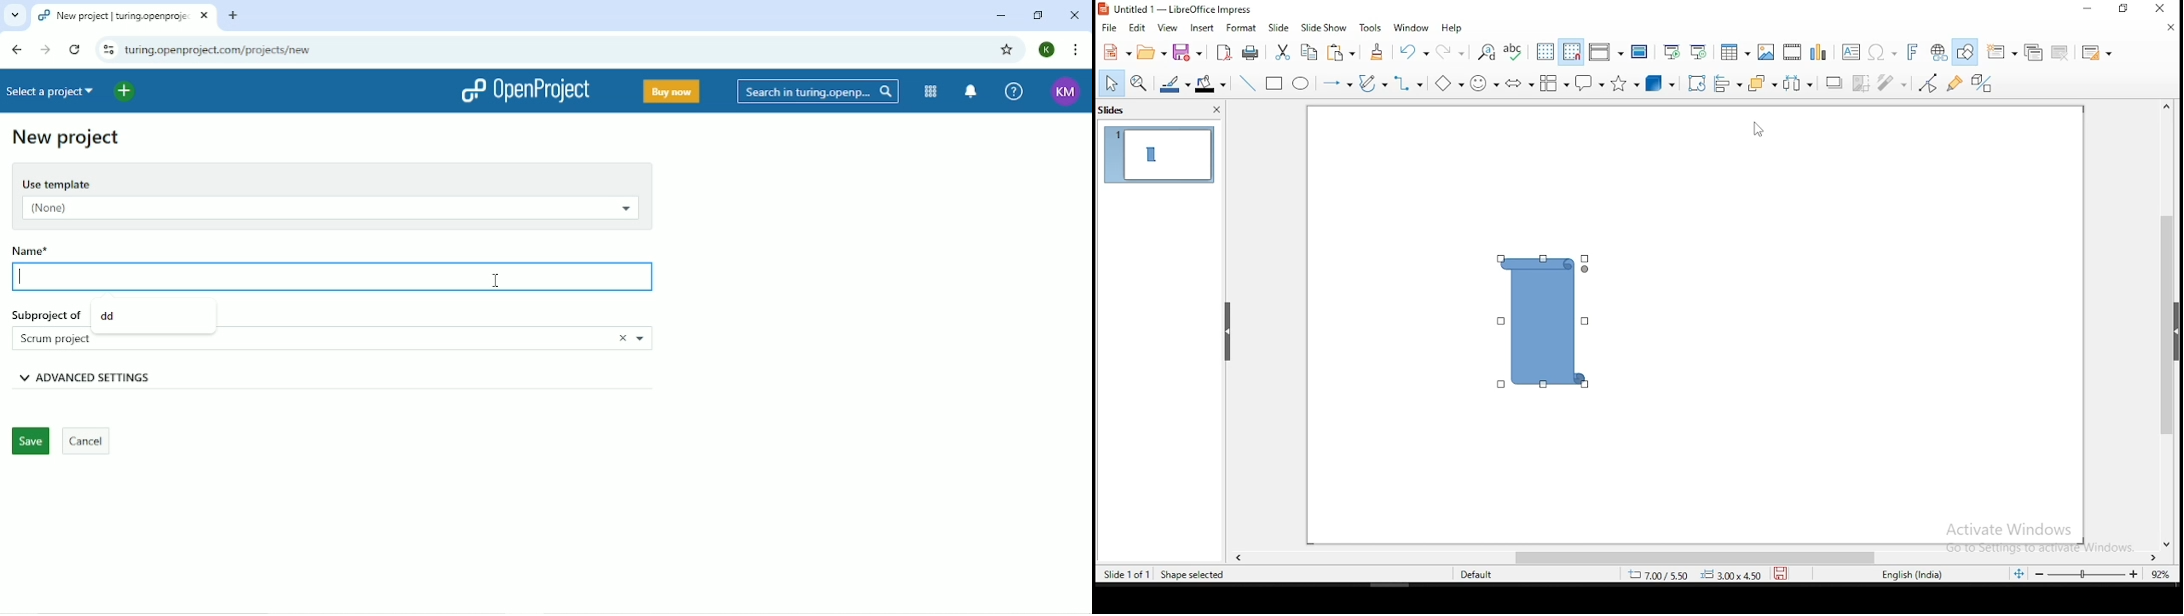 The width and height of the screenshot is (2184, 616). What do you see at coordinates (327, 210) in the screenshot?
I see `(None)` at bounding box center [327, 210].